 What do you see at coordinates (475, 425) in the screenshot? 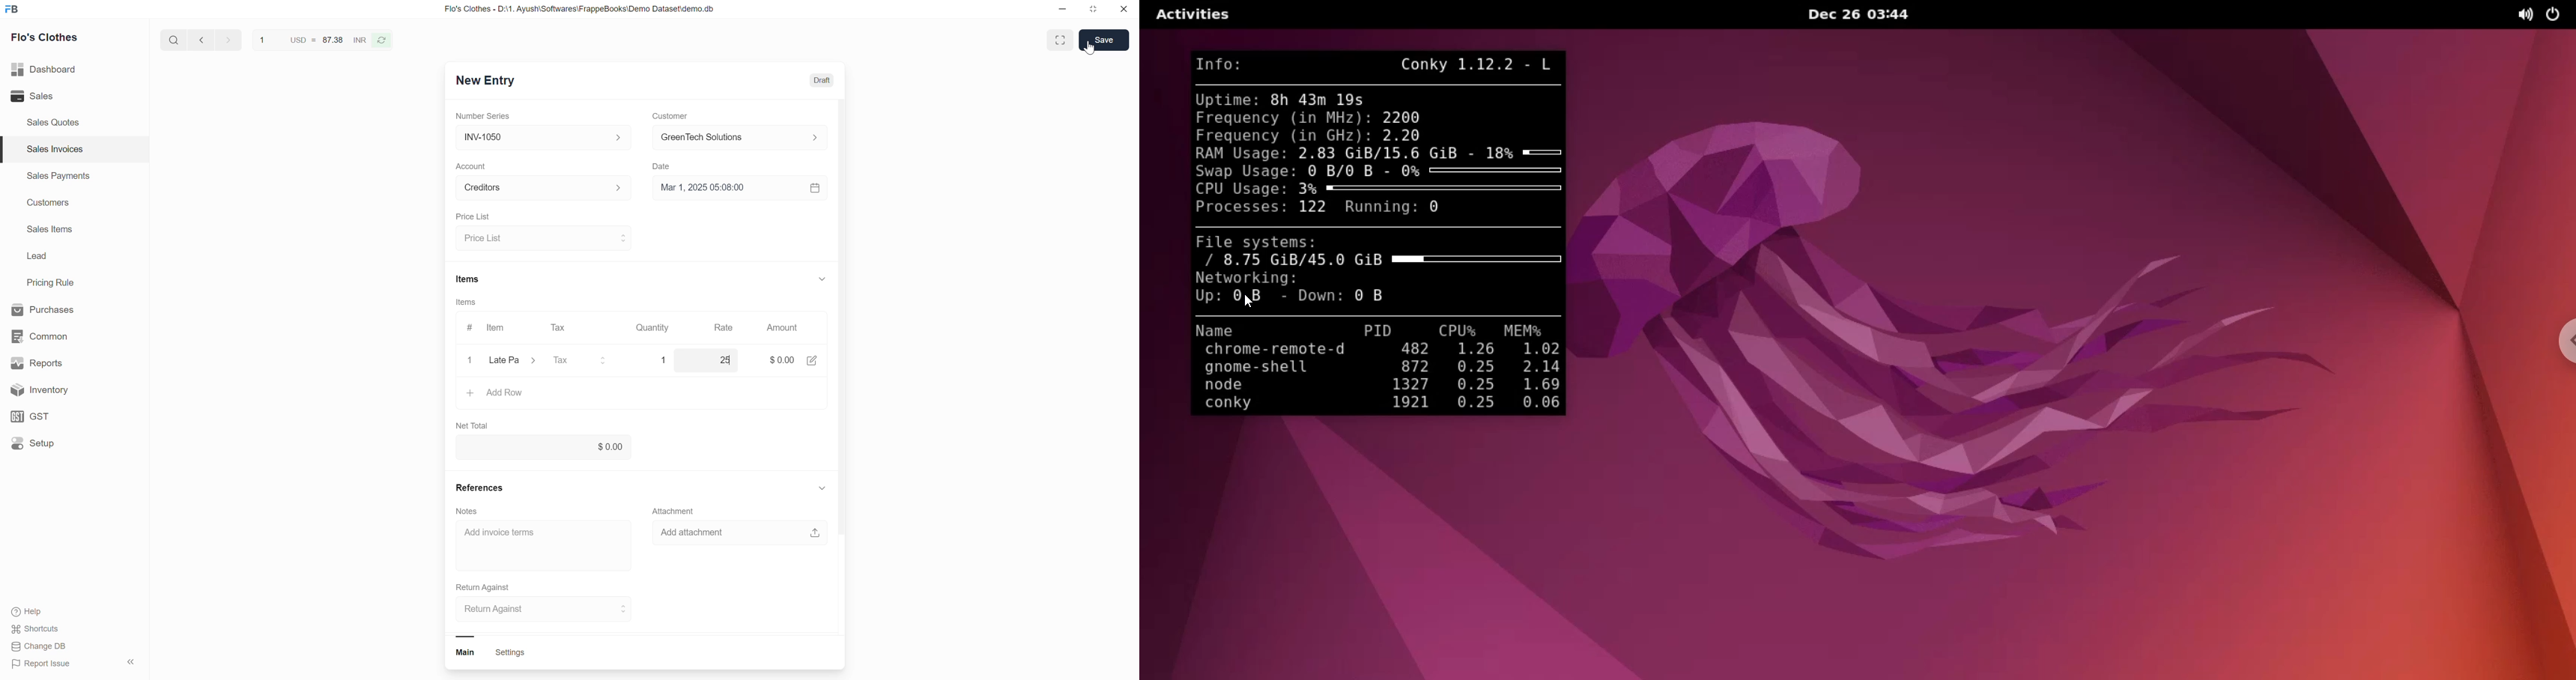
I see `Net Total` at bounding box center [475, 425].